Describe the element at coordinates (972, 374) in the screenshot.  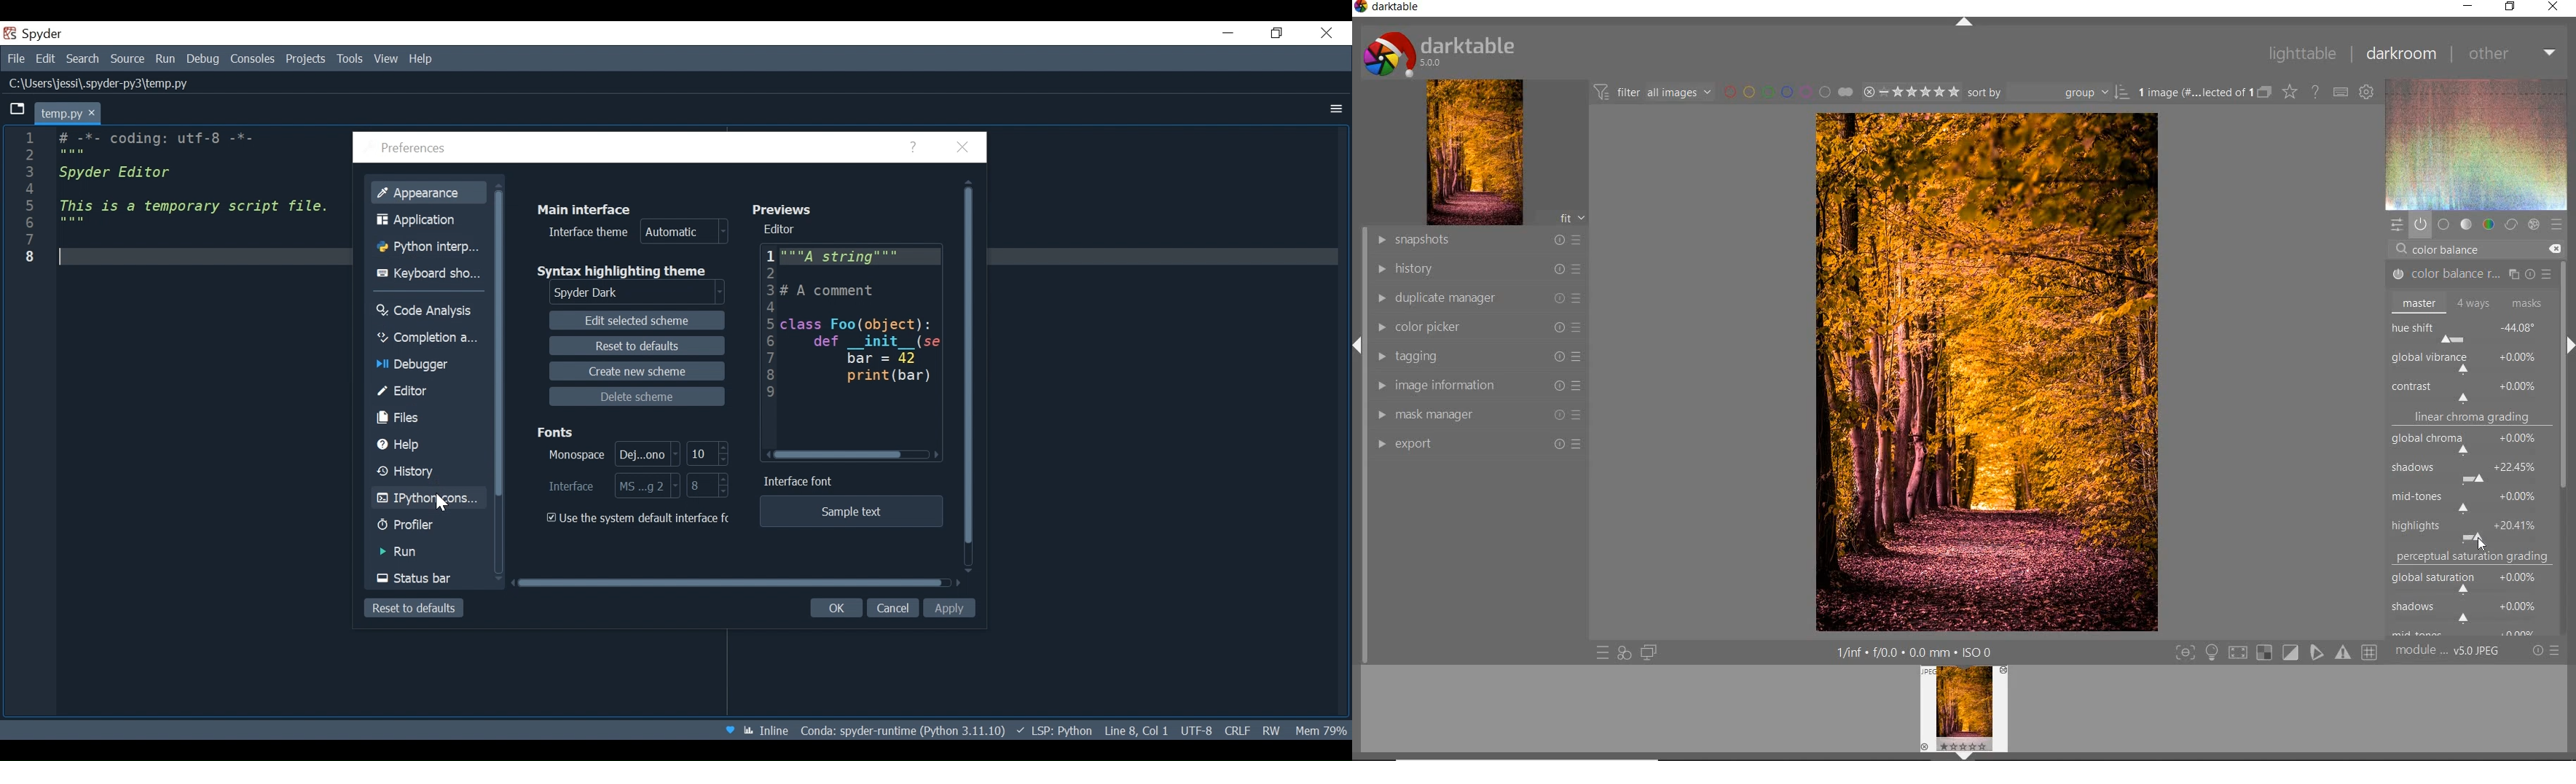
I see `Vertical Scroll bar` at that location.